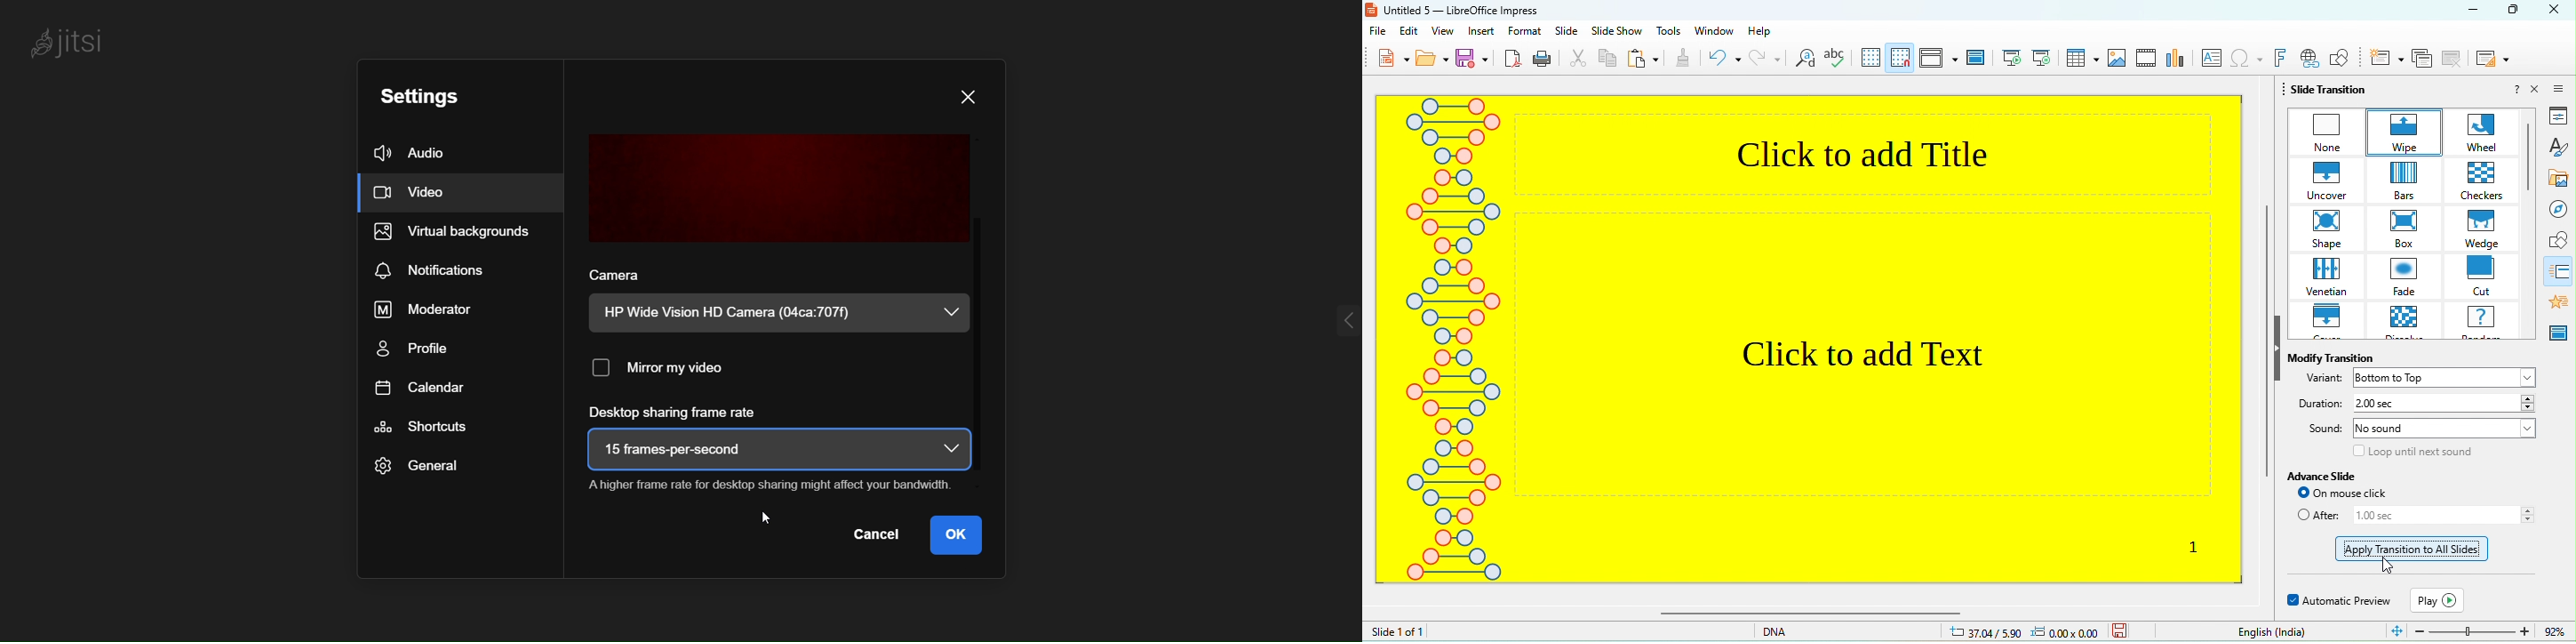 Image resolution: width=2576 pixels, height=644 pixels. What do you see at coordinates (2339, 60) in the screenshot?
I see `show draw function ` at bounding box center [2339, 60].